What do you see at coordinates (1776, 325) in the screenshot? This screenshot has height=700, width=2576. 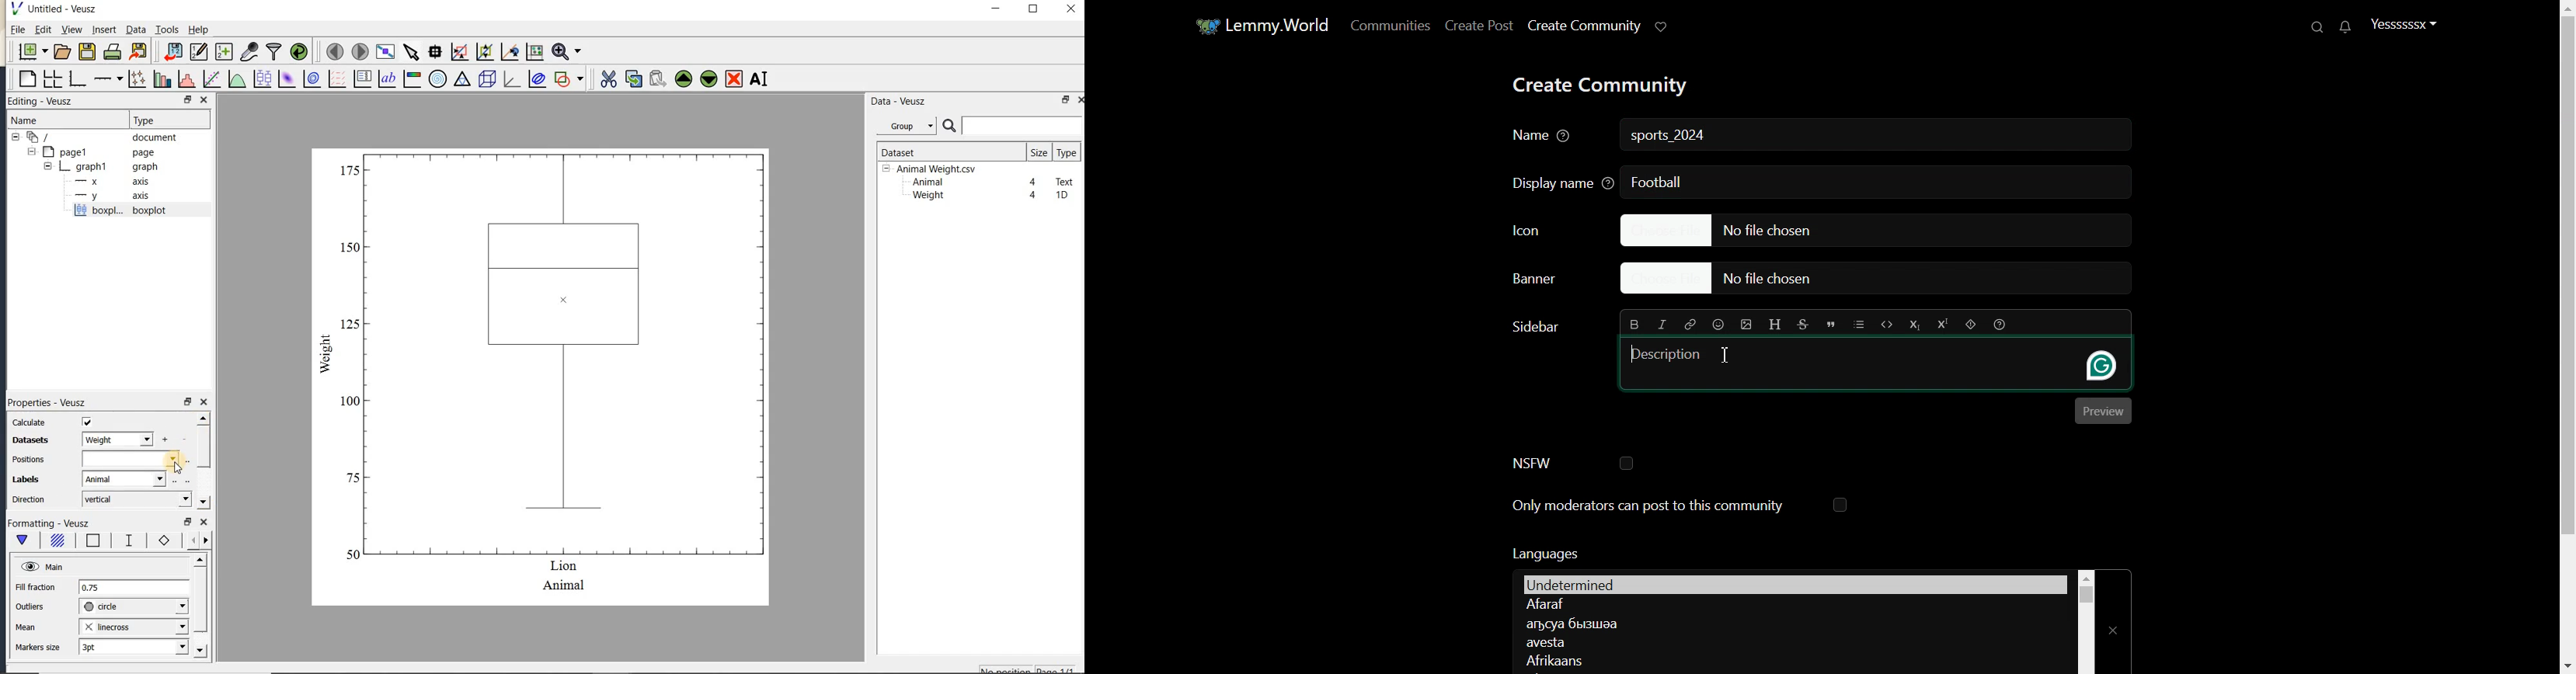 I see `Header` at bounding box center [1776, 325].